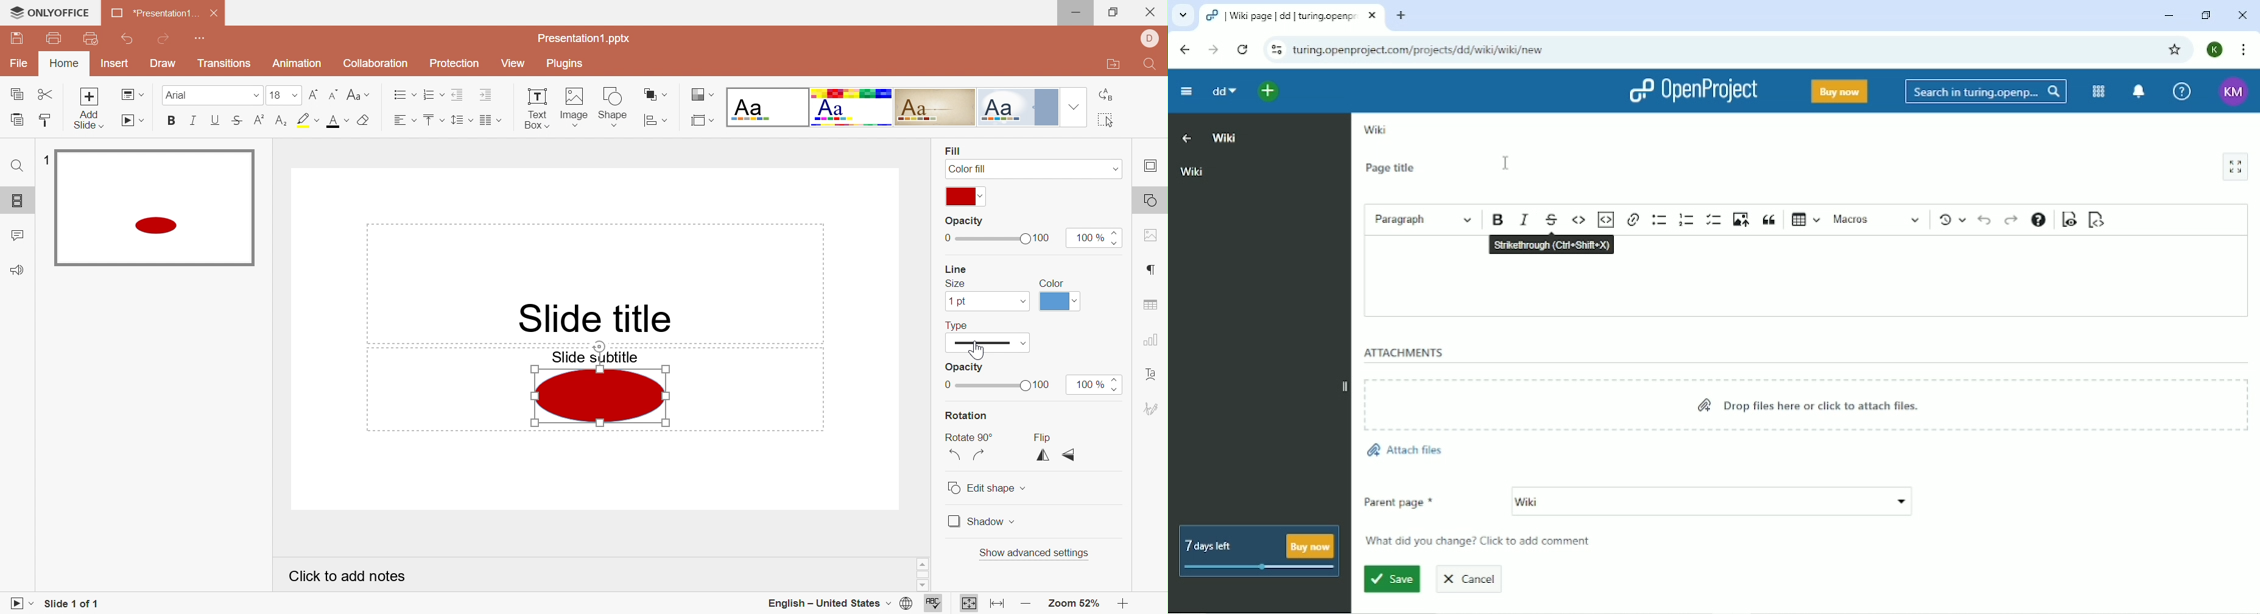 The image size is (2268, 616). I want to click on ONLYOFFICE, so click(48, 12).